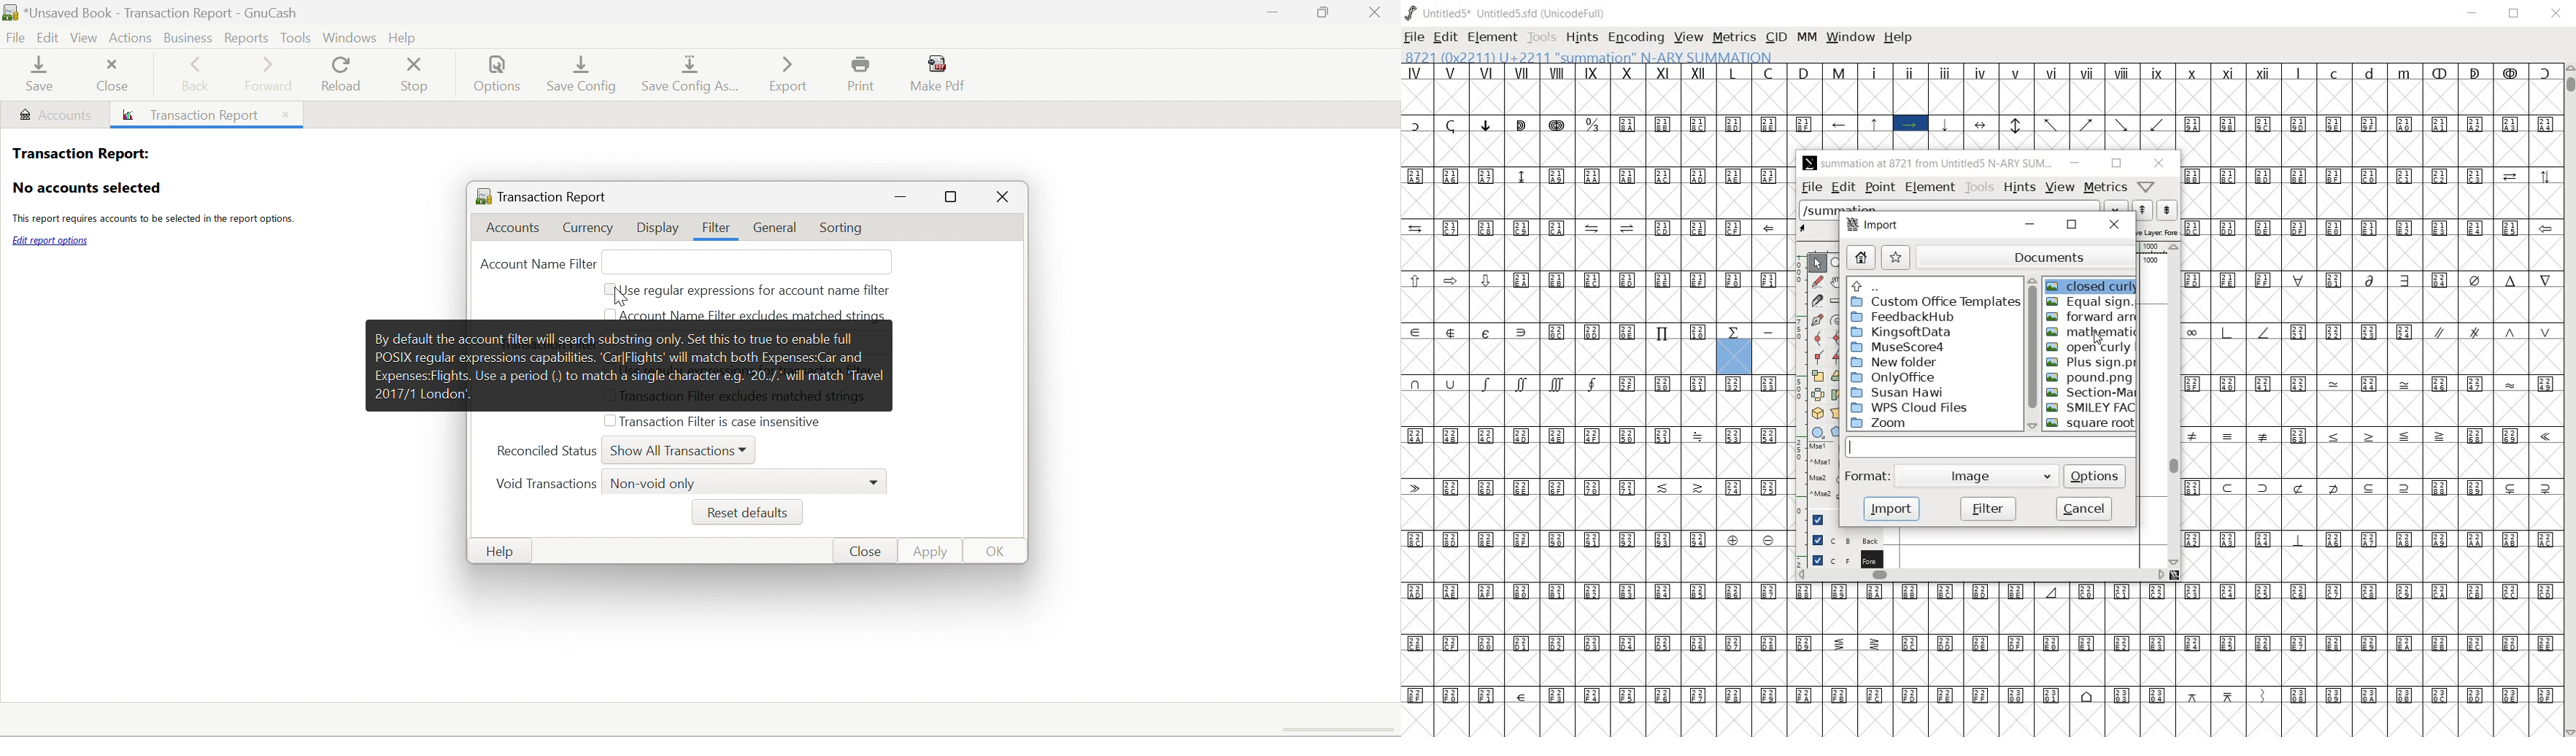 The height and width of the screenshot is (756, 2576). What do you see at coordinates (1850, 37) in the screenshot?
I see `WINDOW` at bounding box center [1850, 37].